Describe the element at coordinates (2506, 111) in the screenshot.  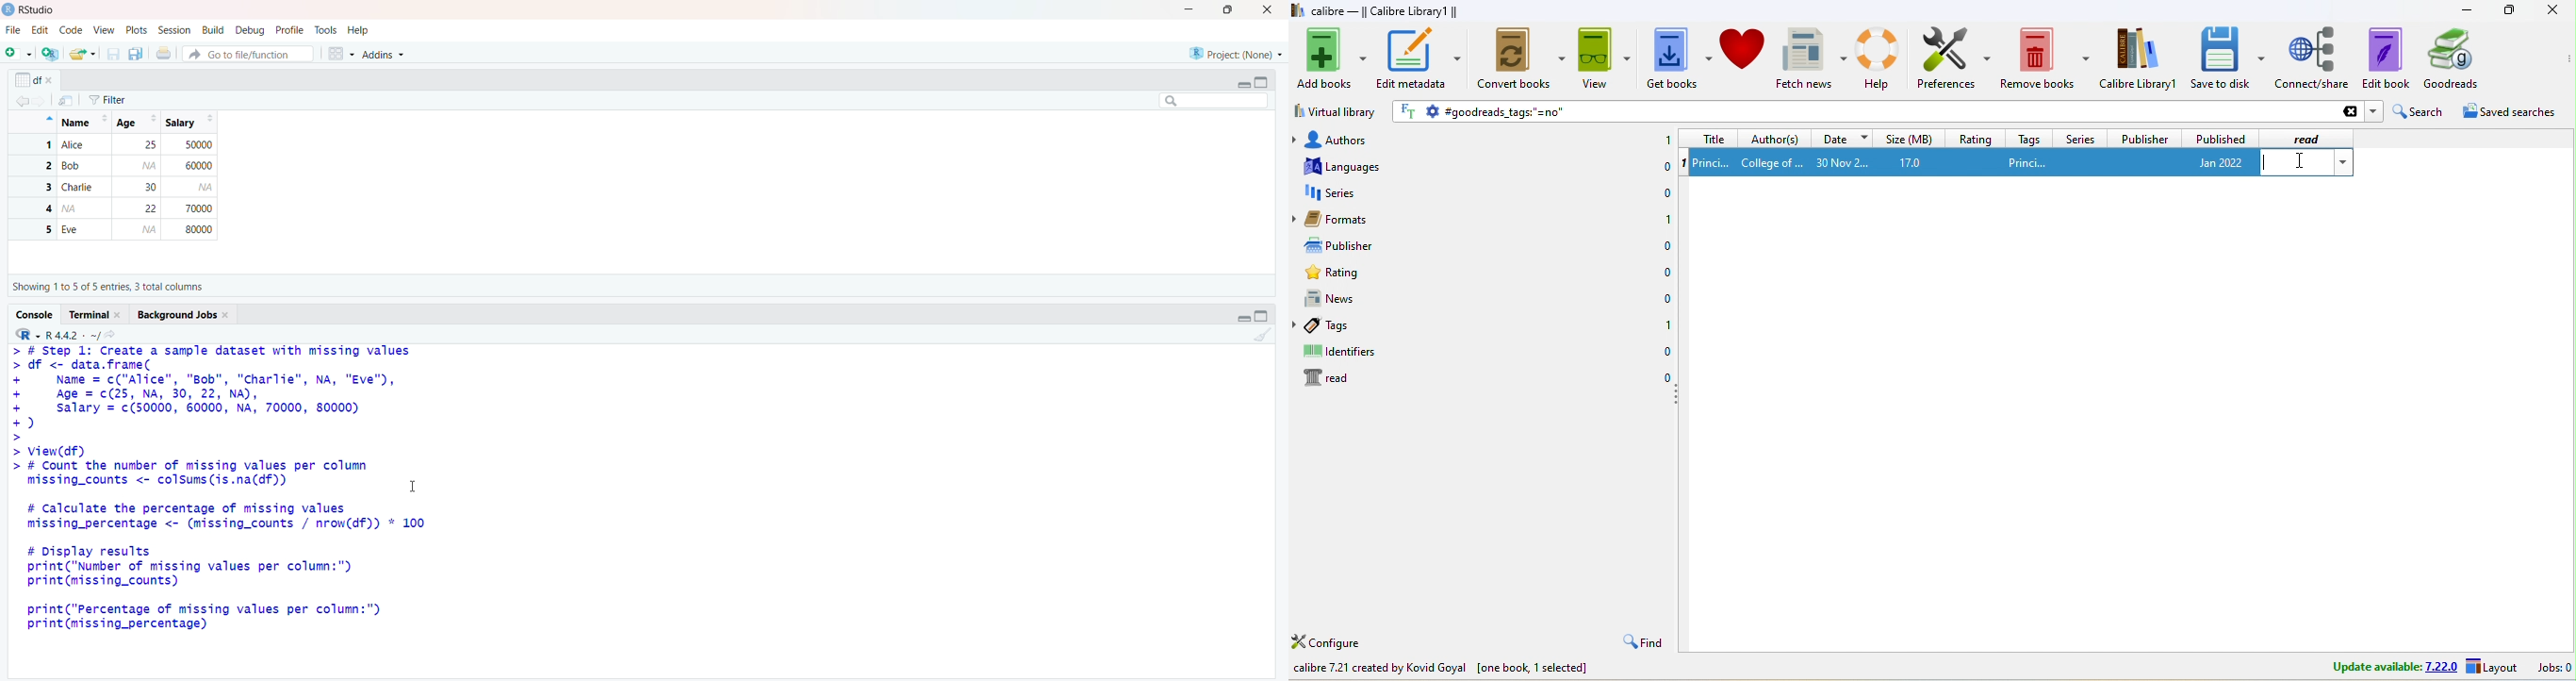
I see `saved searches` at that location.